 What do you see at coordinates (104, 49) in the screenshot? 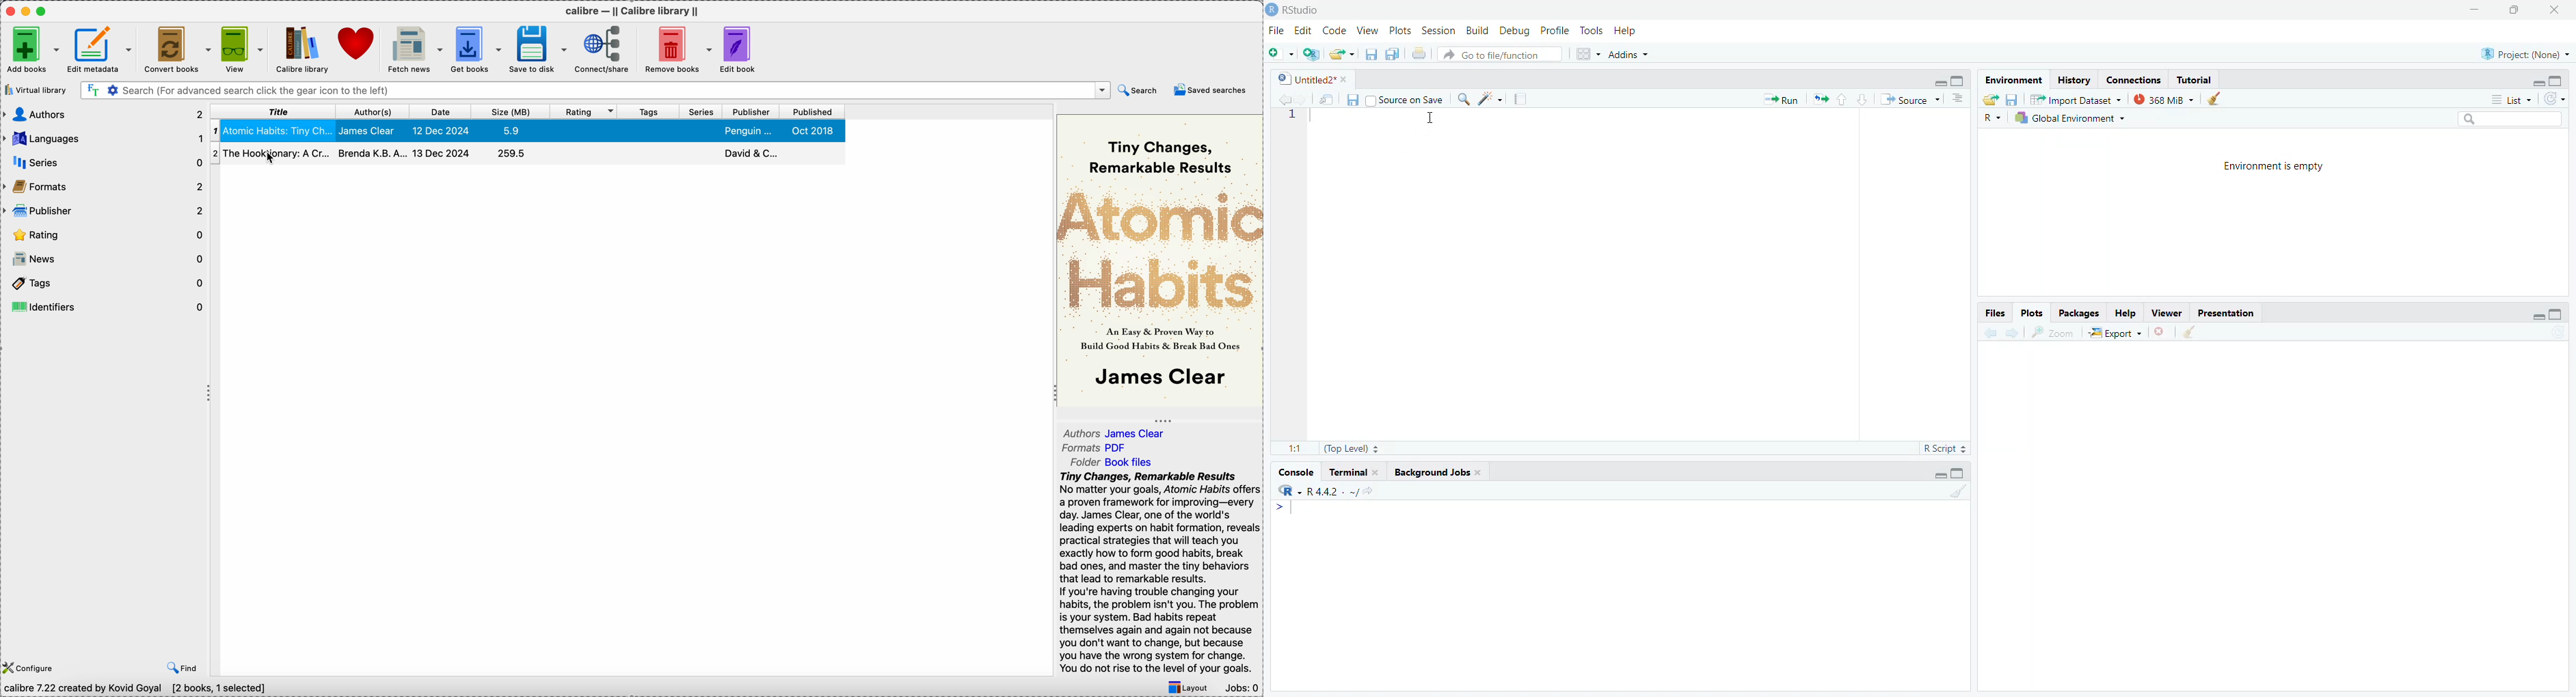
I see `edit metadata` at bounding box center [104, 49].